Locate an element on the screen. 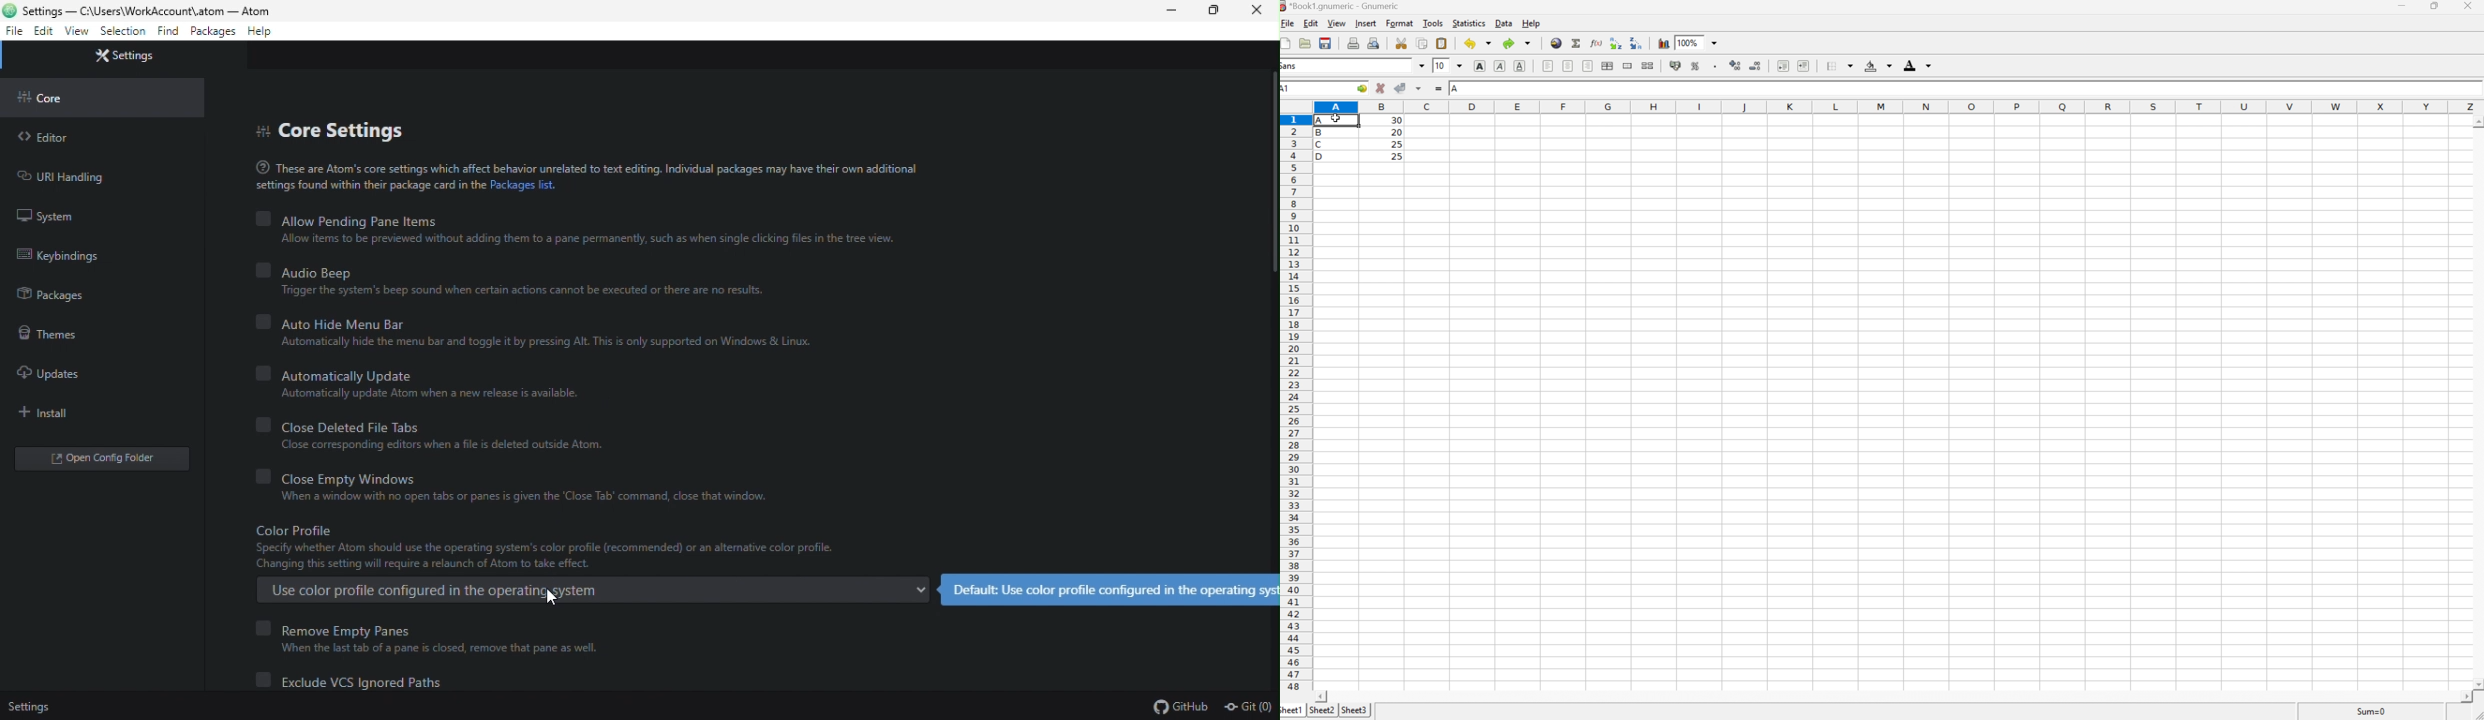 This screenshot has width=2492, height=728. Sans is located at coordinates (1290, 65).